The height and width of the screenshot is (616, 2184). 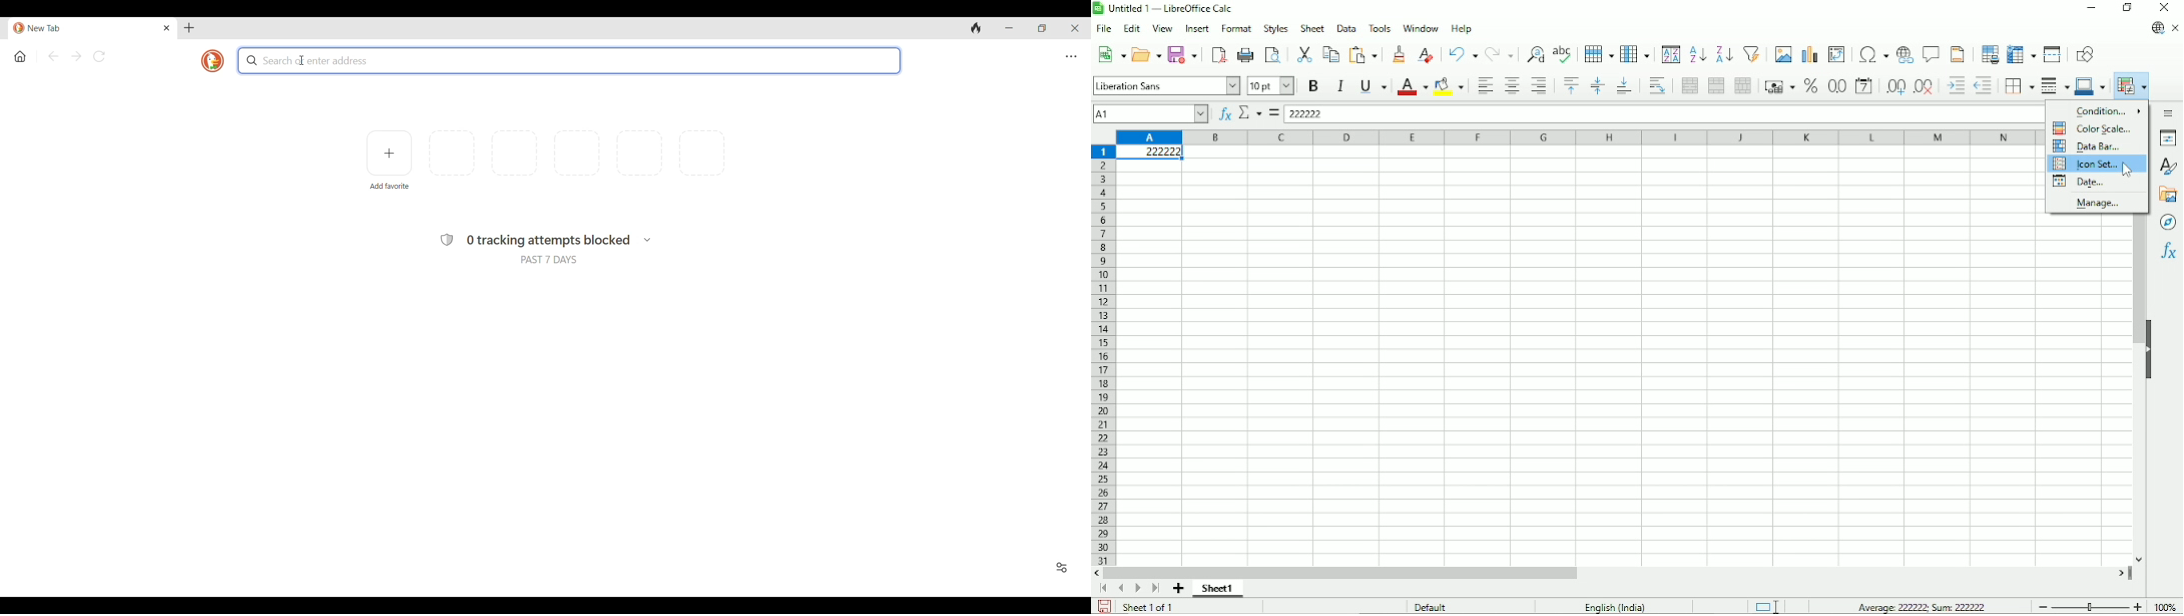 I want to click on Insert special characters, so click(x=1872, y=55).